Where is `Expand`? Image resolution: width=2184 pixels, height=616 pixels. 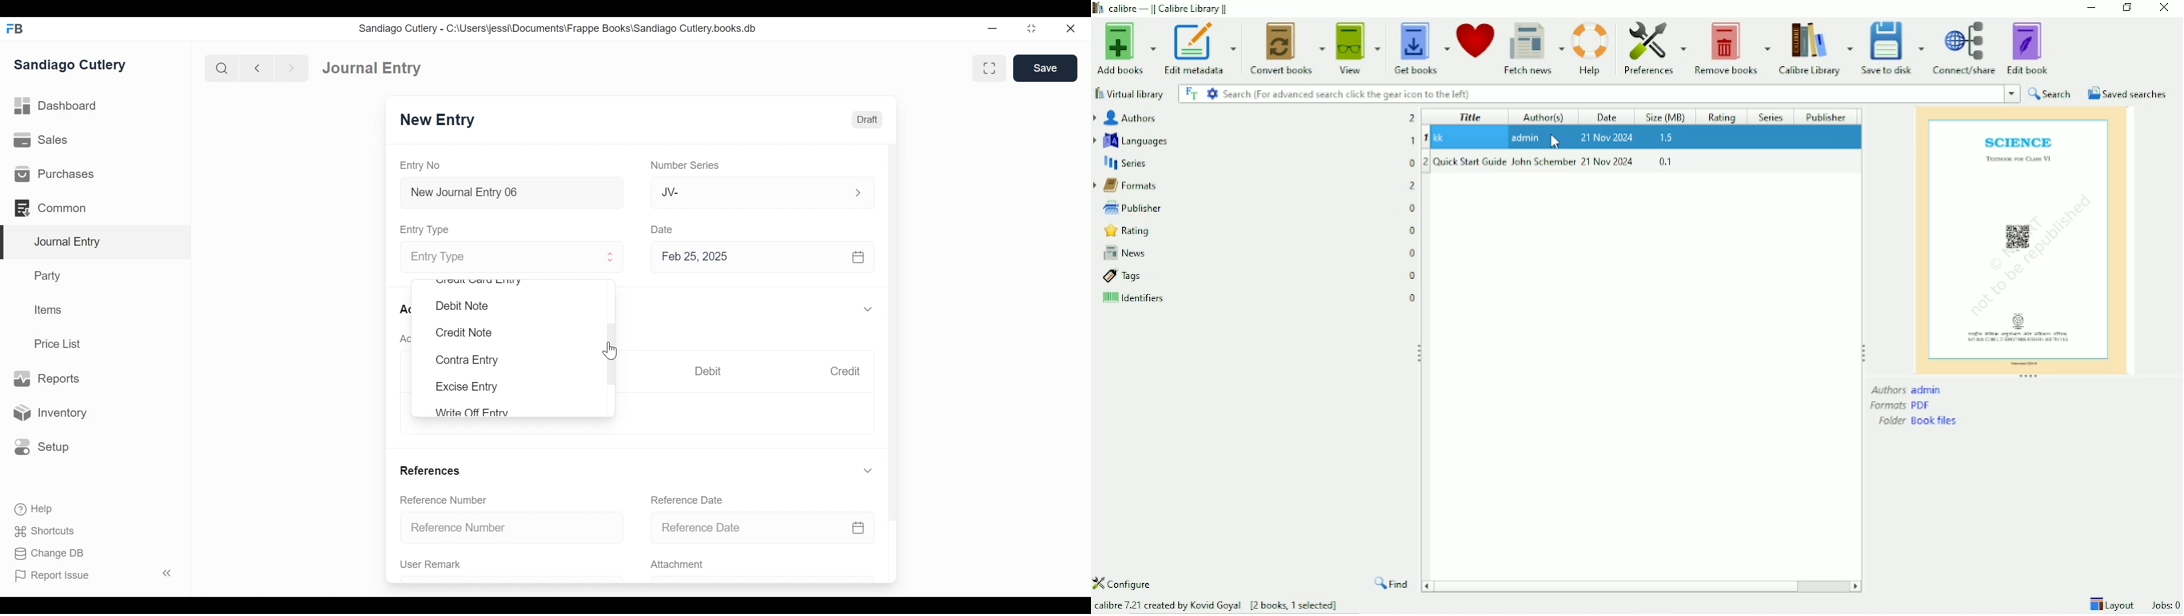 Expand is located at coordinates (868, 471).